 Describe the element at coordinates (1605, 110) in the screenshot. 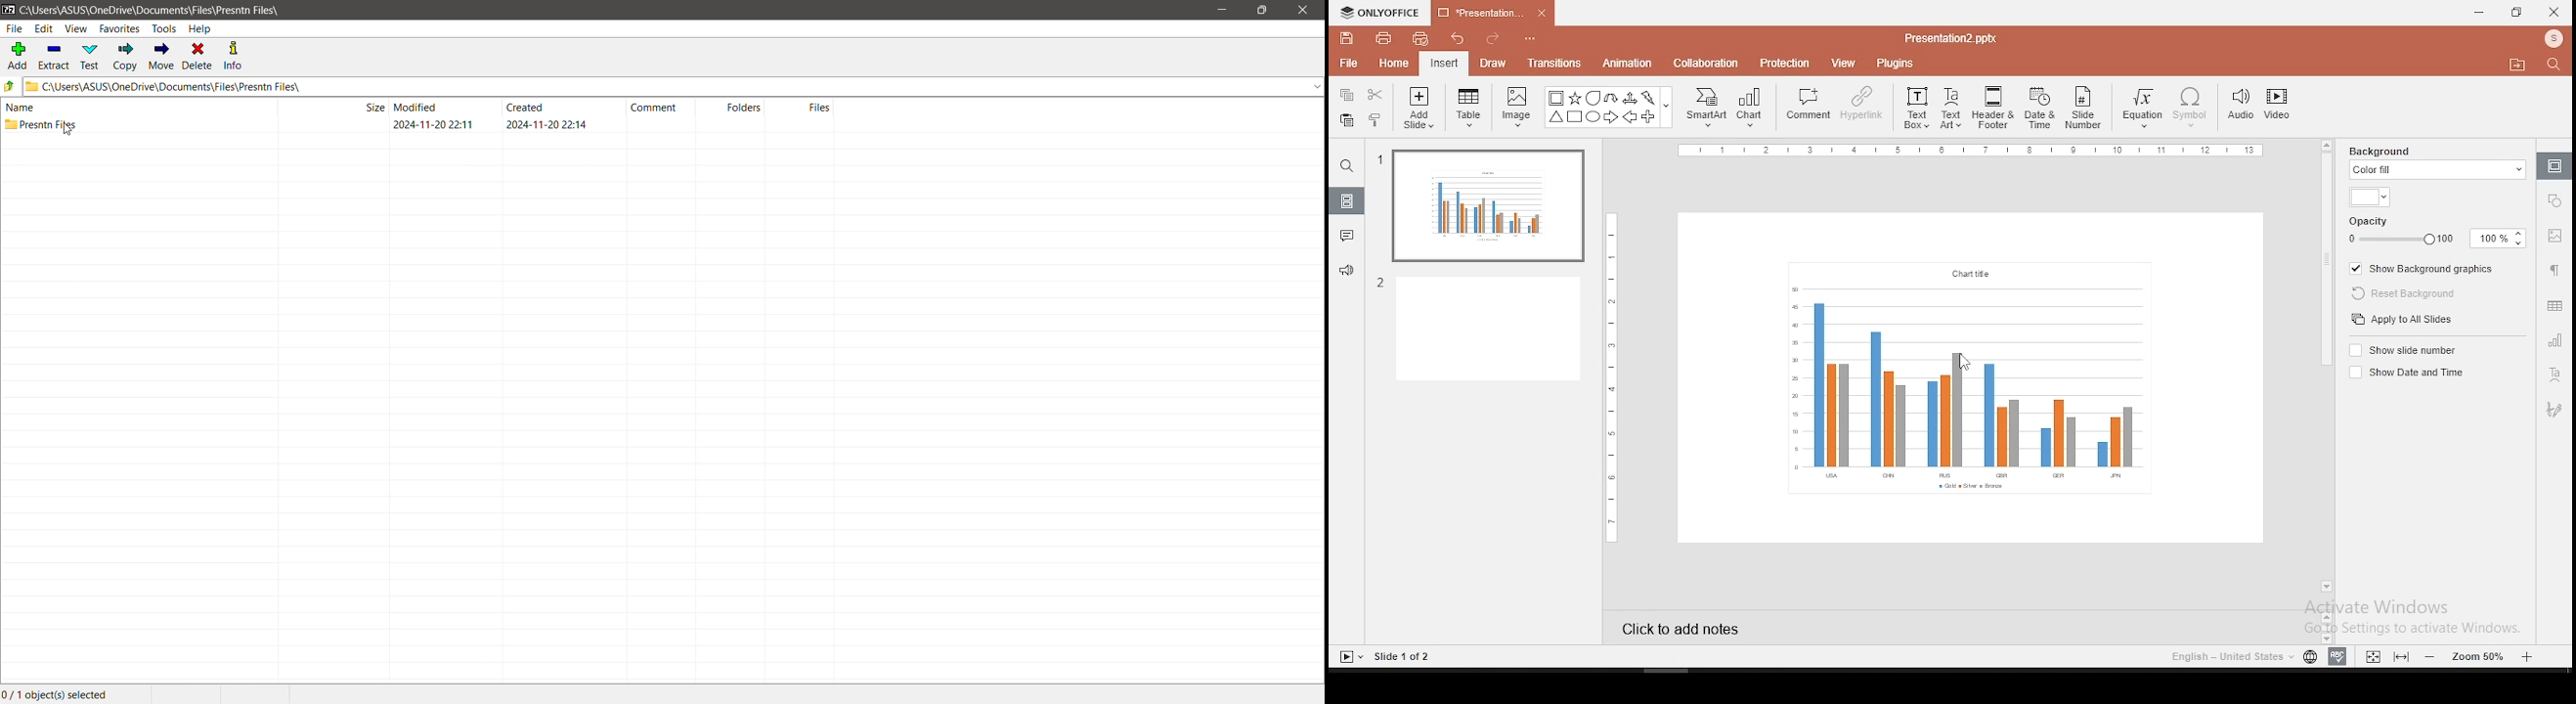

I see `Shapes` at that location.